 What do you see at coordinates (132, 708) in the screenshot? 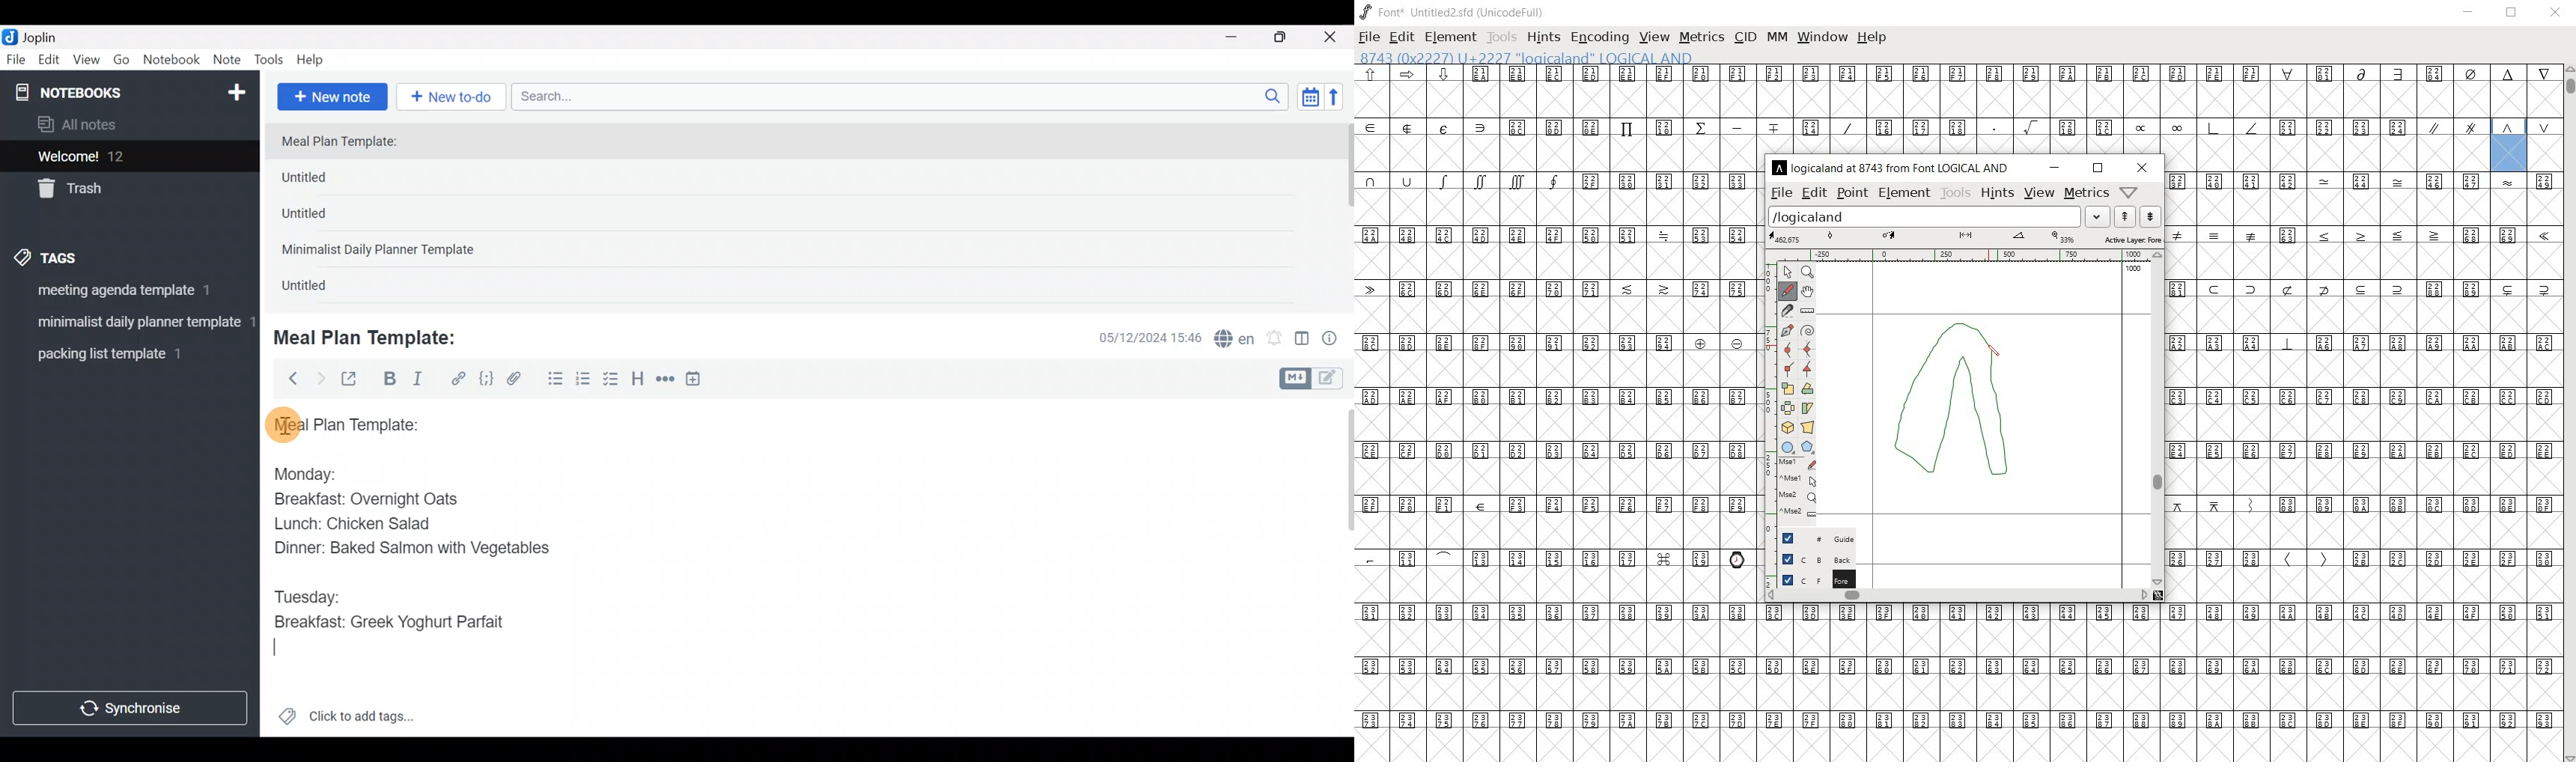
I see `Synchronize` at bounding box center [132, 708].